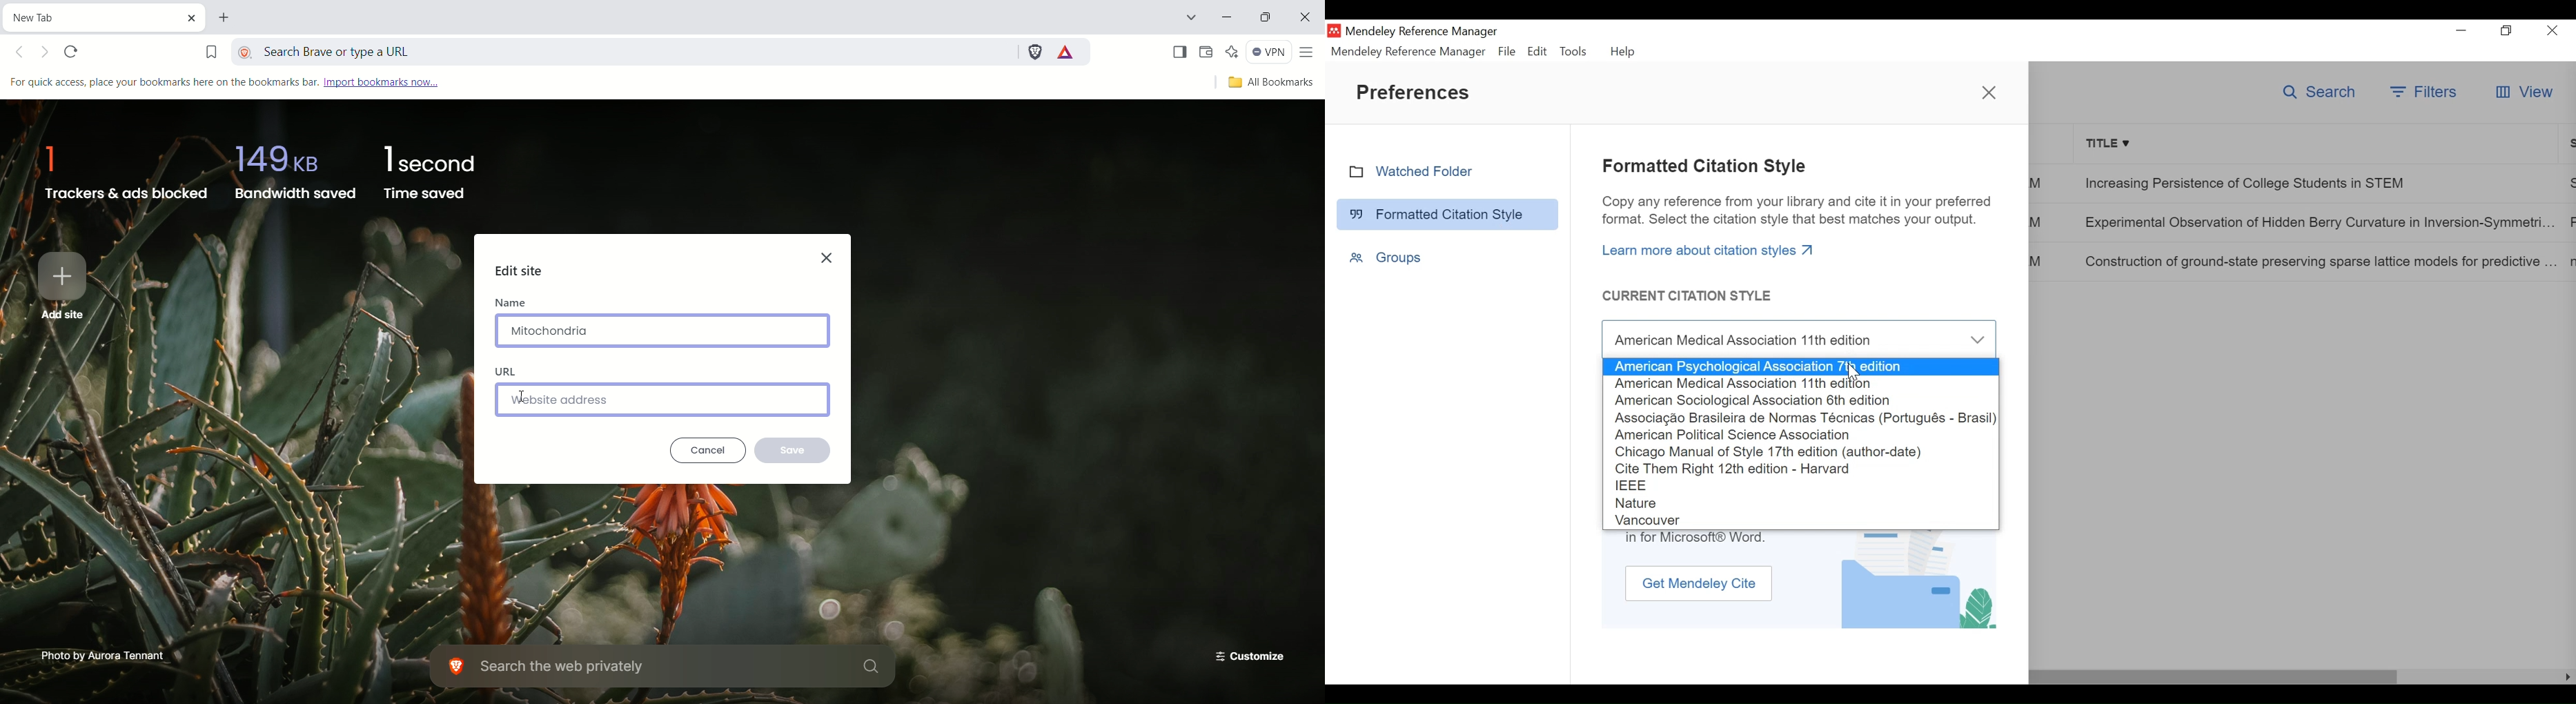 Image resolution: width=2576 pixels, height=728 pixels. What do you see at coordinates (1706, 167) in the screenshot?
I see `Formatted Citation Style` at bounding box center [1706, 167].